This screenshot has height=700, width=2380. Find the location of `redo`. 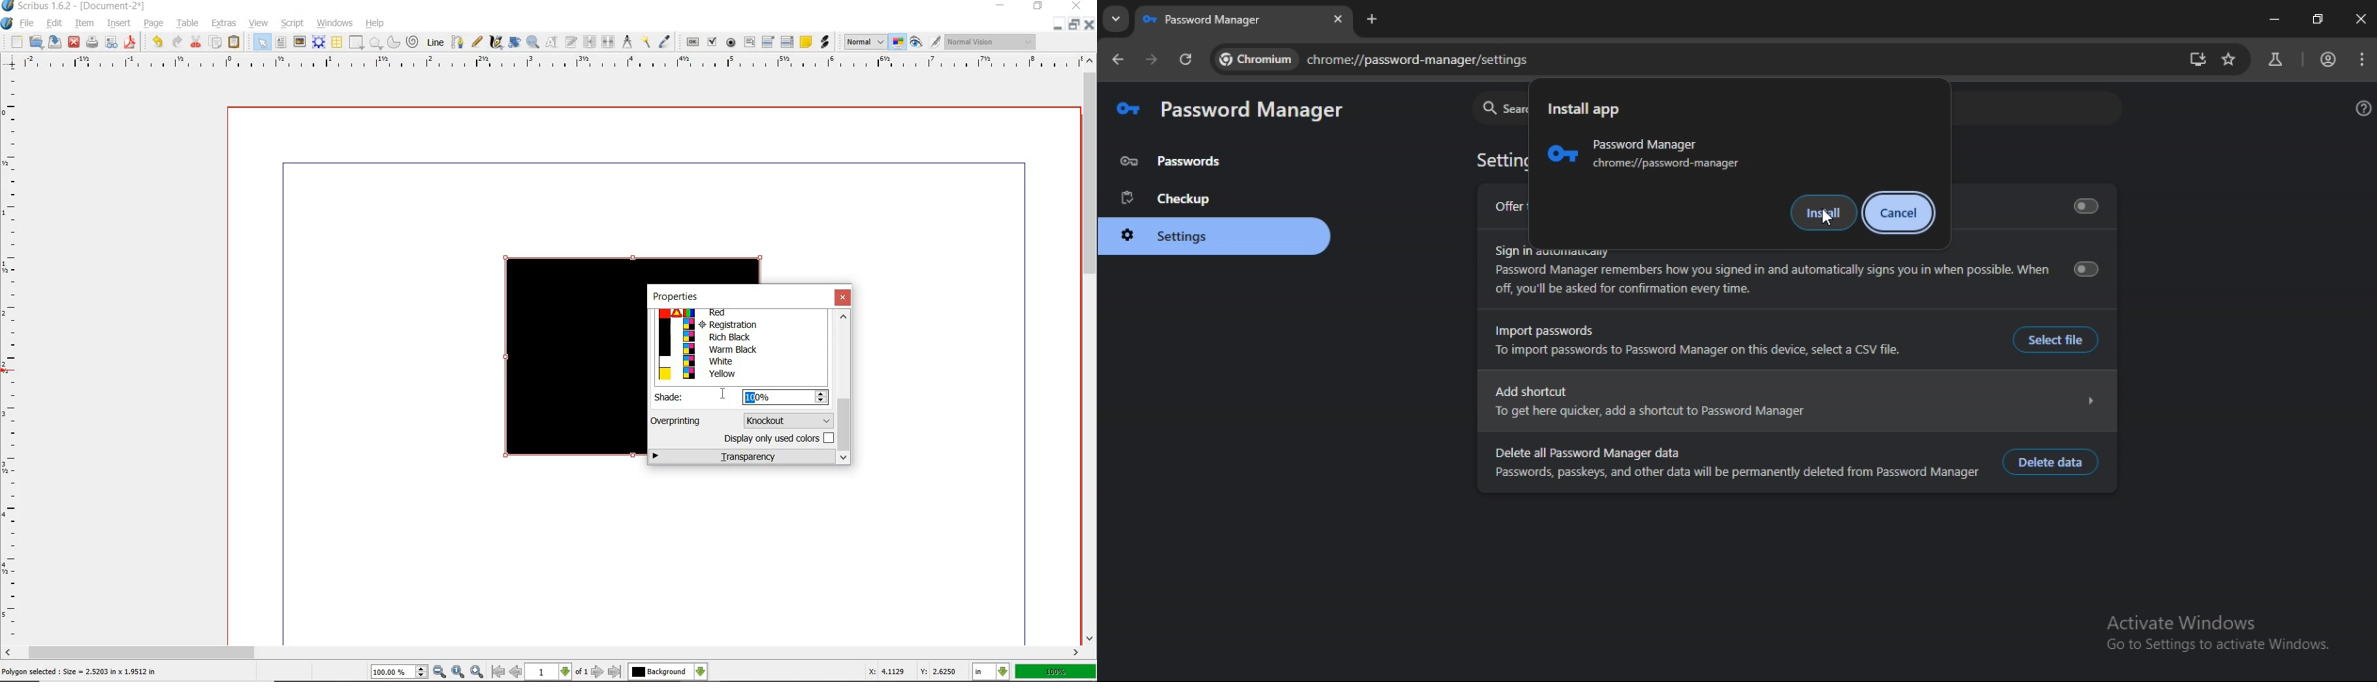

redo is located at coordinates (176, 42).